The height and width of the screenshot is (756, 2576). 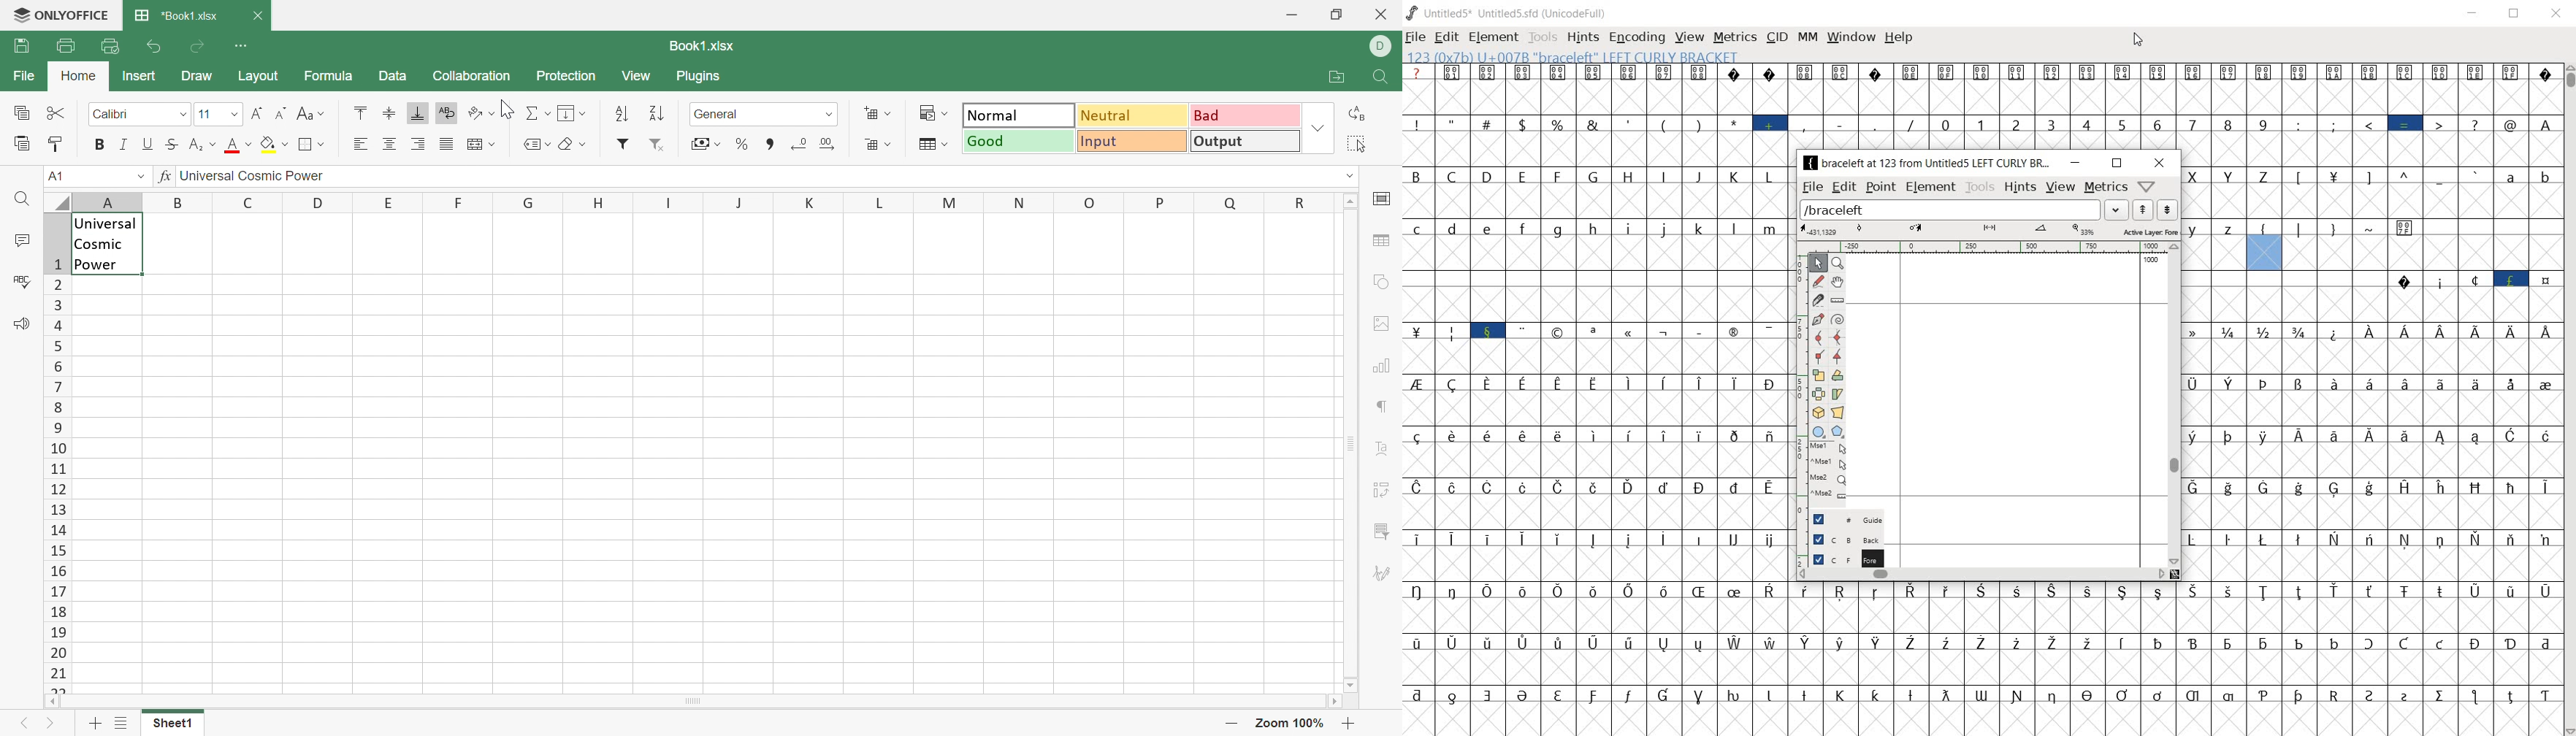 I want to click on Copy Style, so click(x=54, y=145).